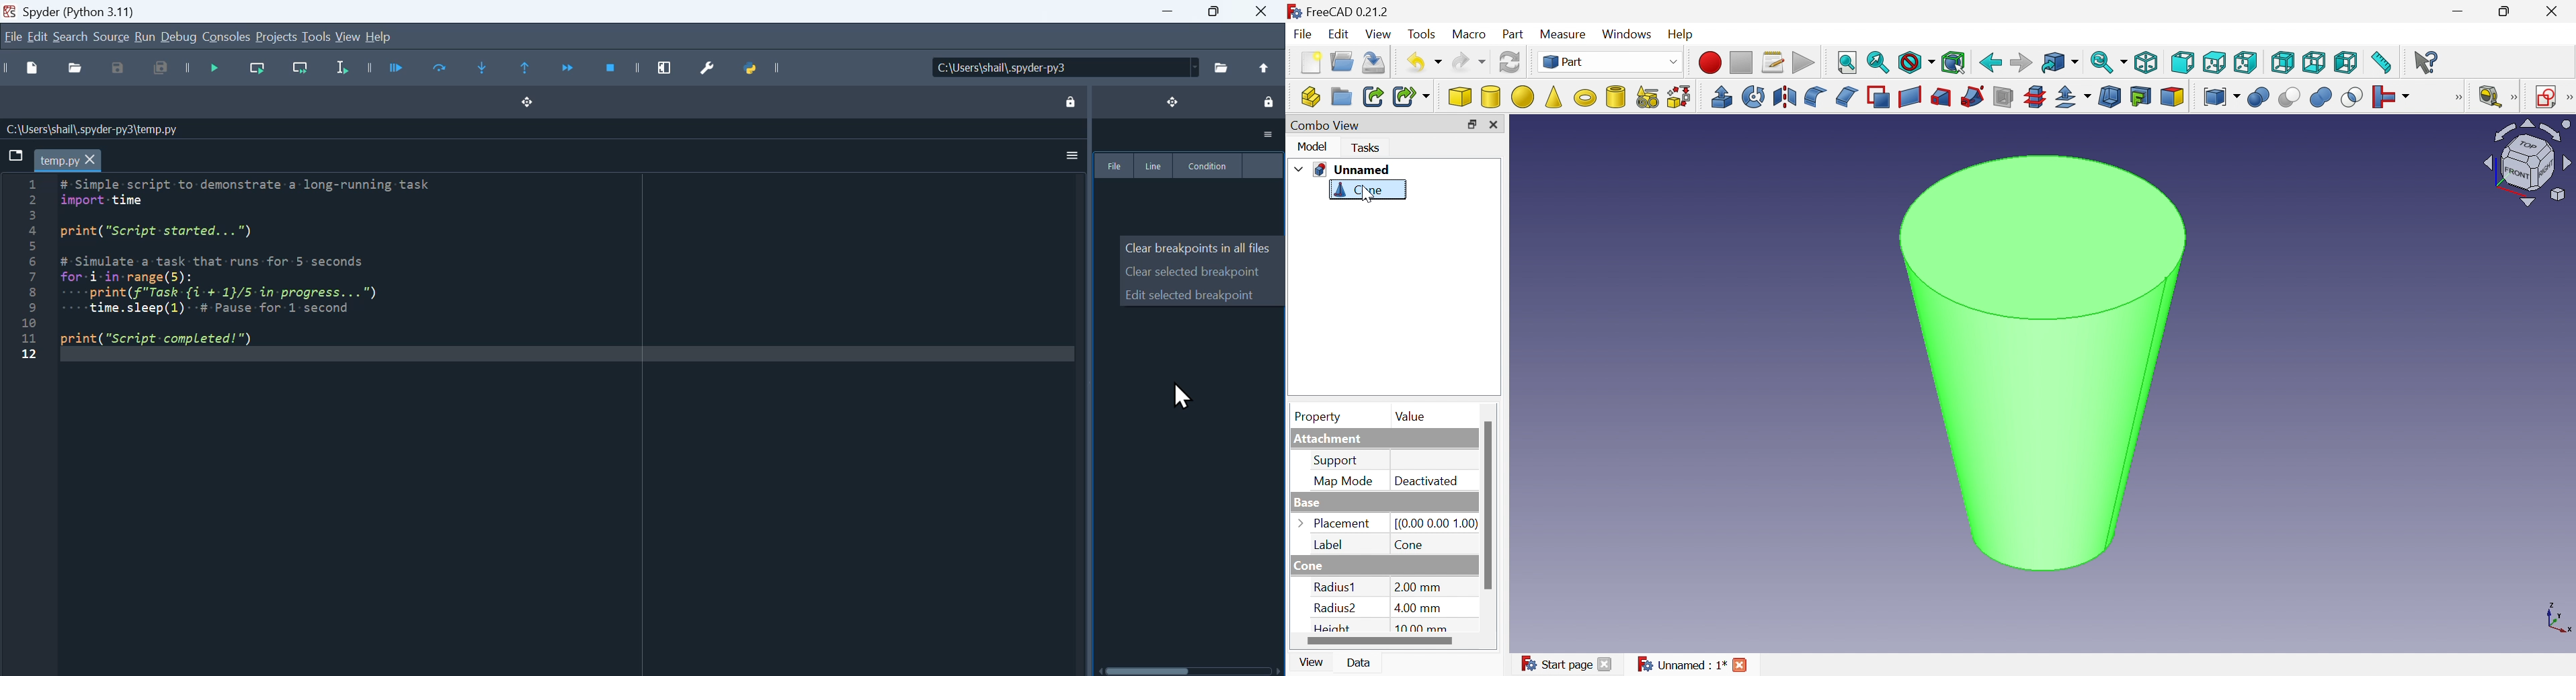 The image size is (2576, 700). I want to click on Support, so click(1336, 461).